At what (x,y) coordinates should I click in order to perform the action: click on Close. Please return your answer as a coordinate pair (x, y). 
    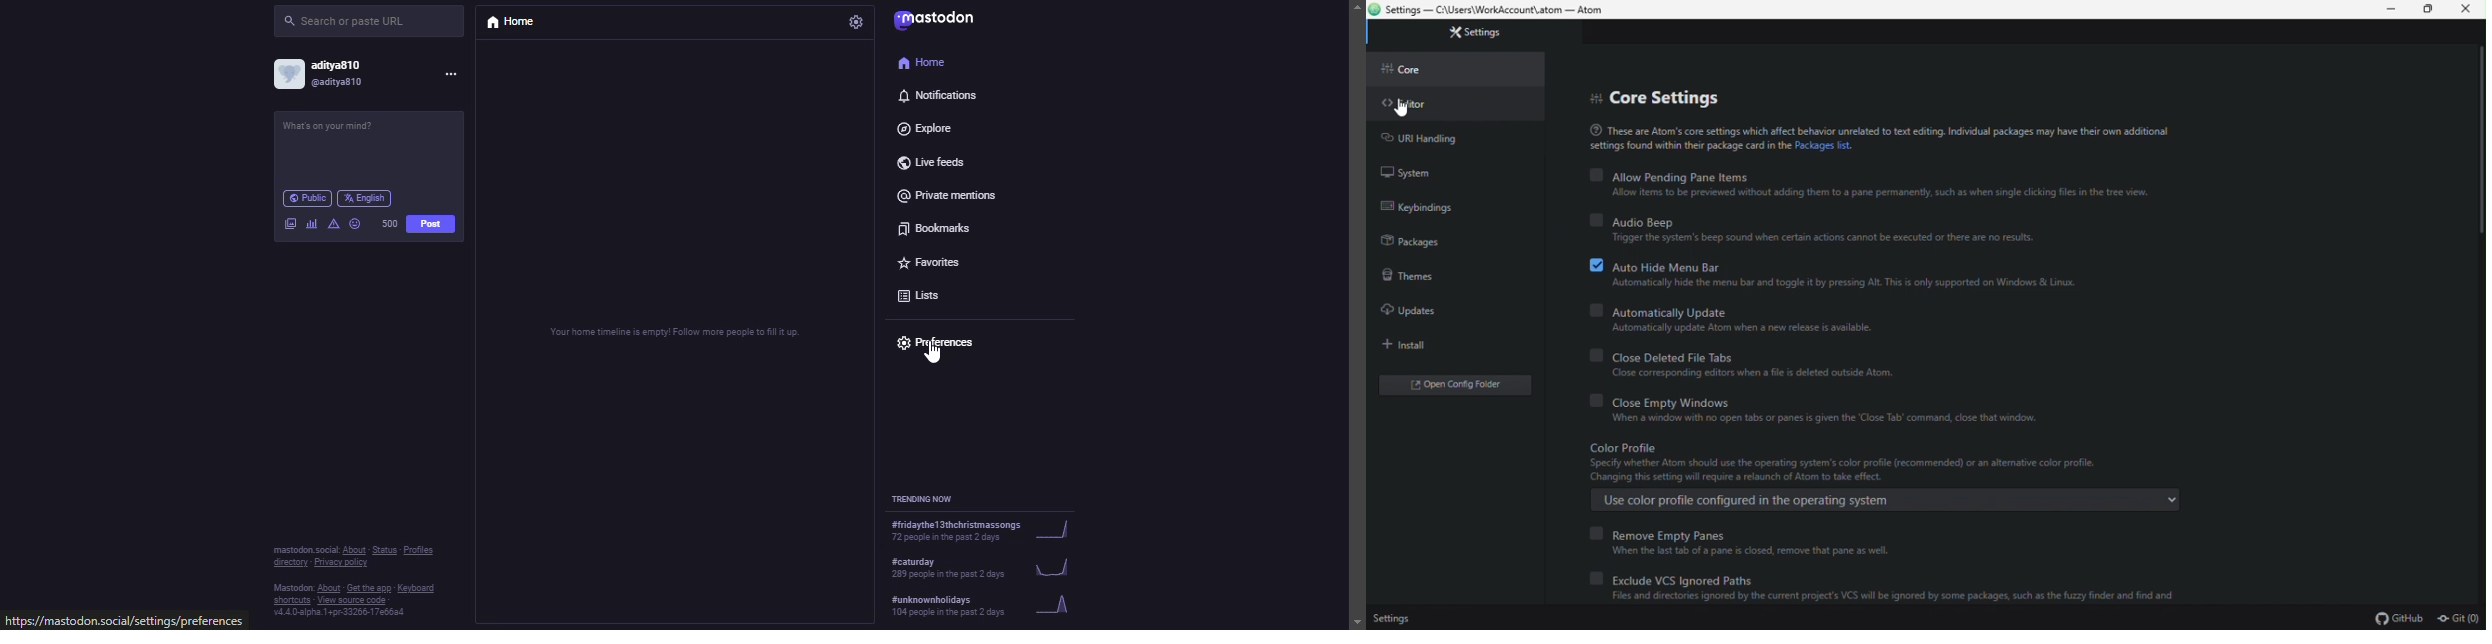
    Looking at the image, I should click on (2467, 13).